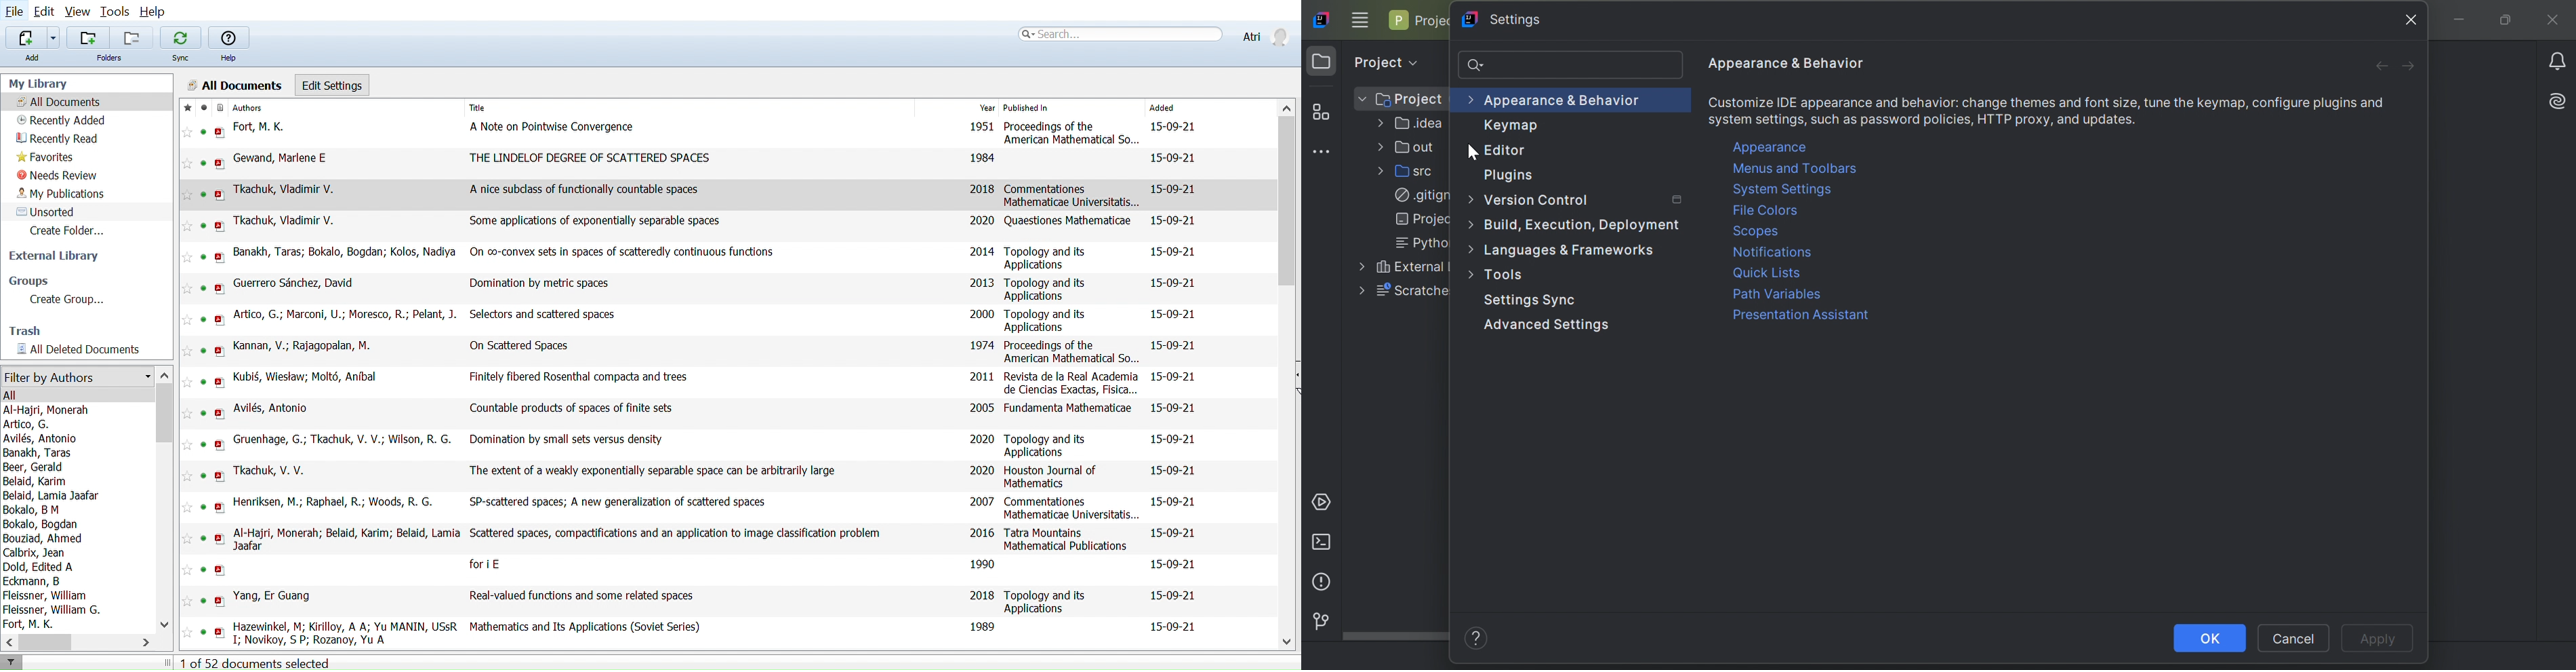  I want to click on File, so click(15, 12).